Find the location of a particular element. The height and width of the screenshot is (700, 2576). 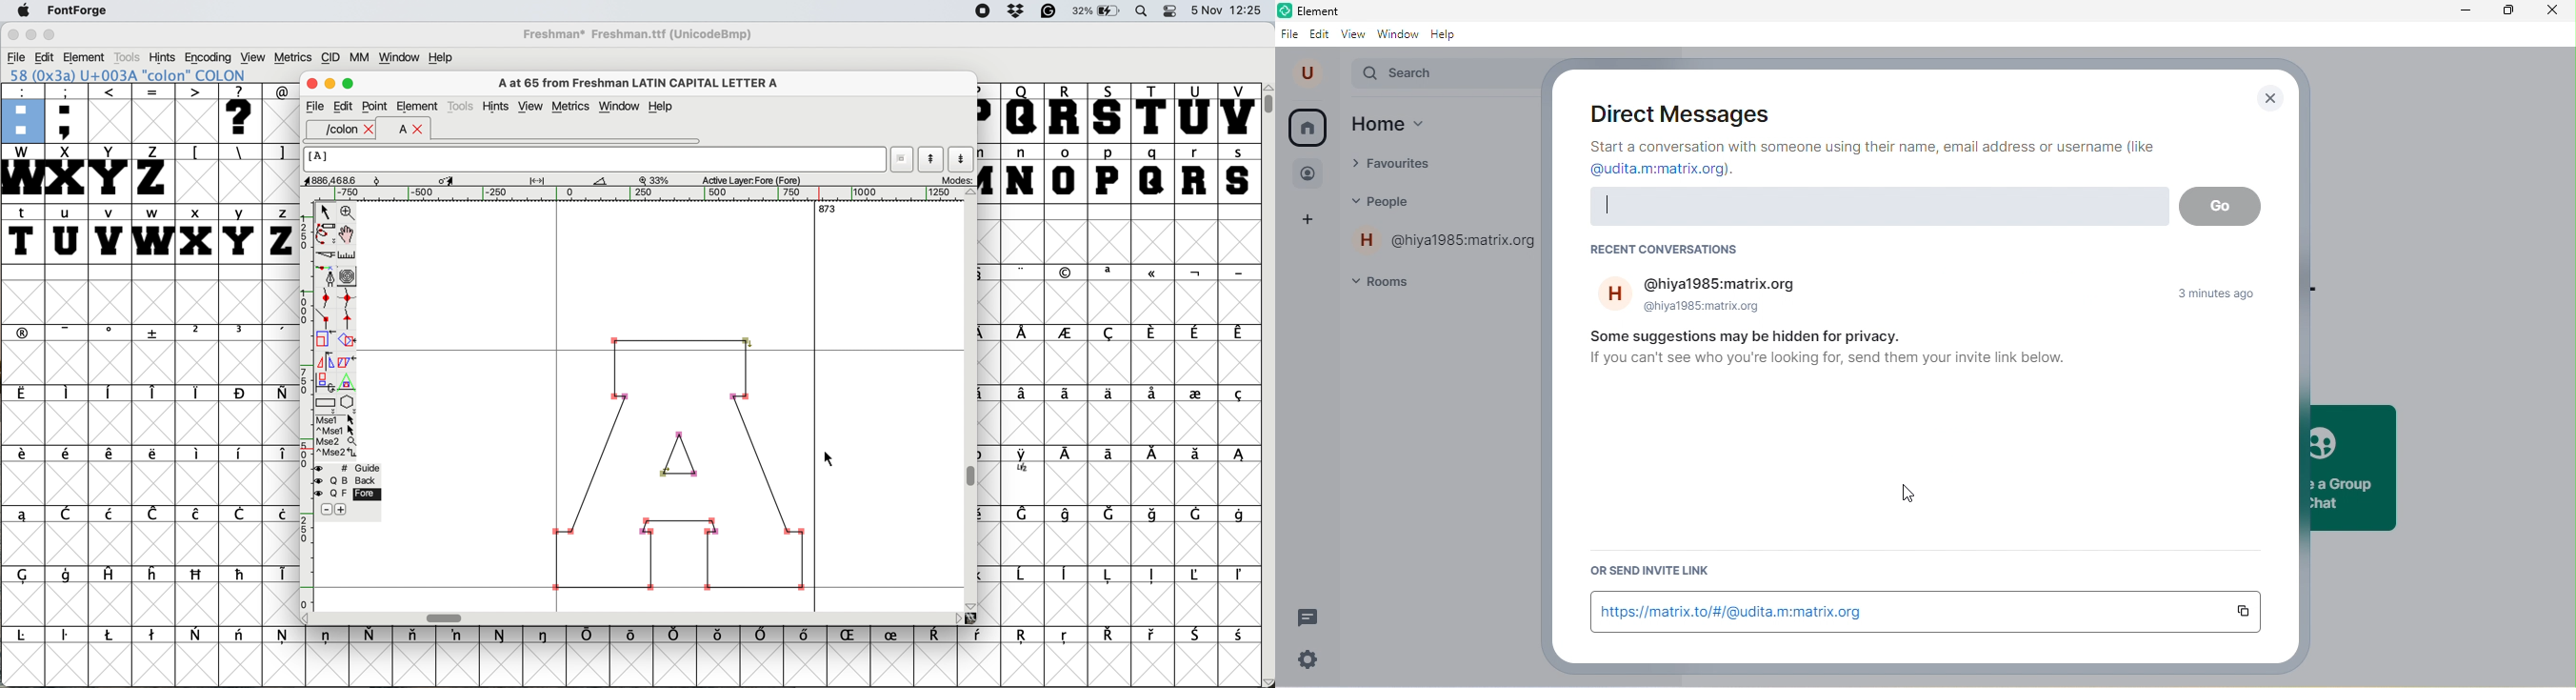

or send invite link is located at coordinates (1647, 573).